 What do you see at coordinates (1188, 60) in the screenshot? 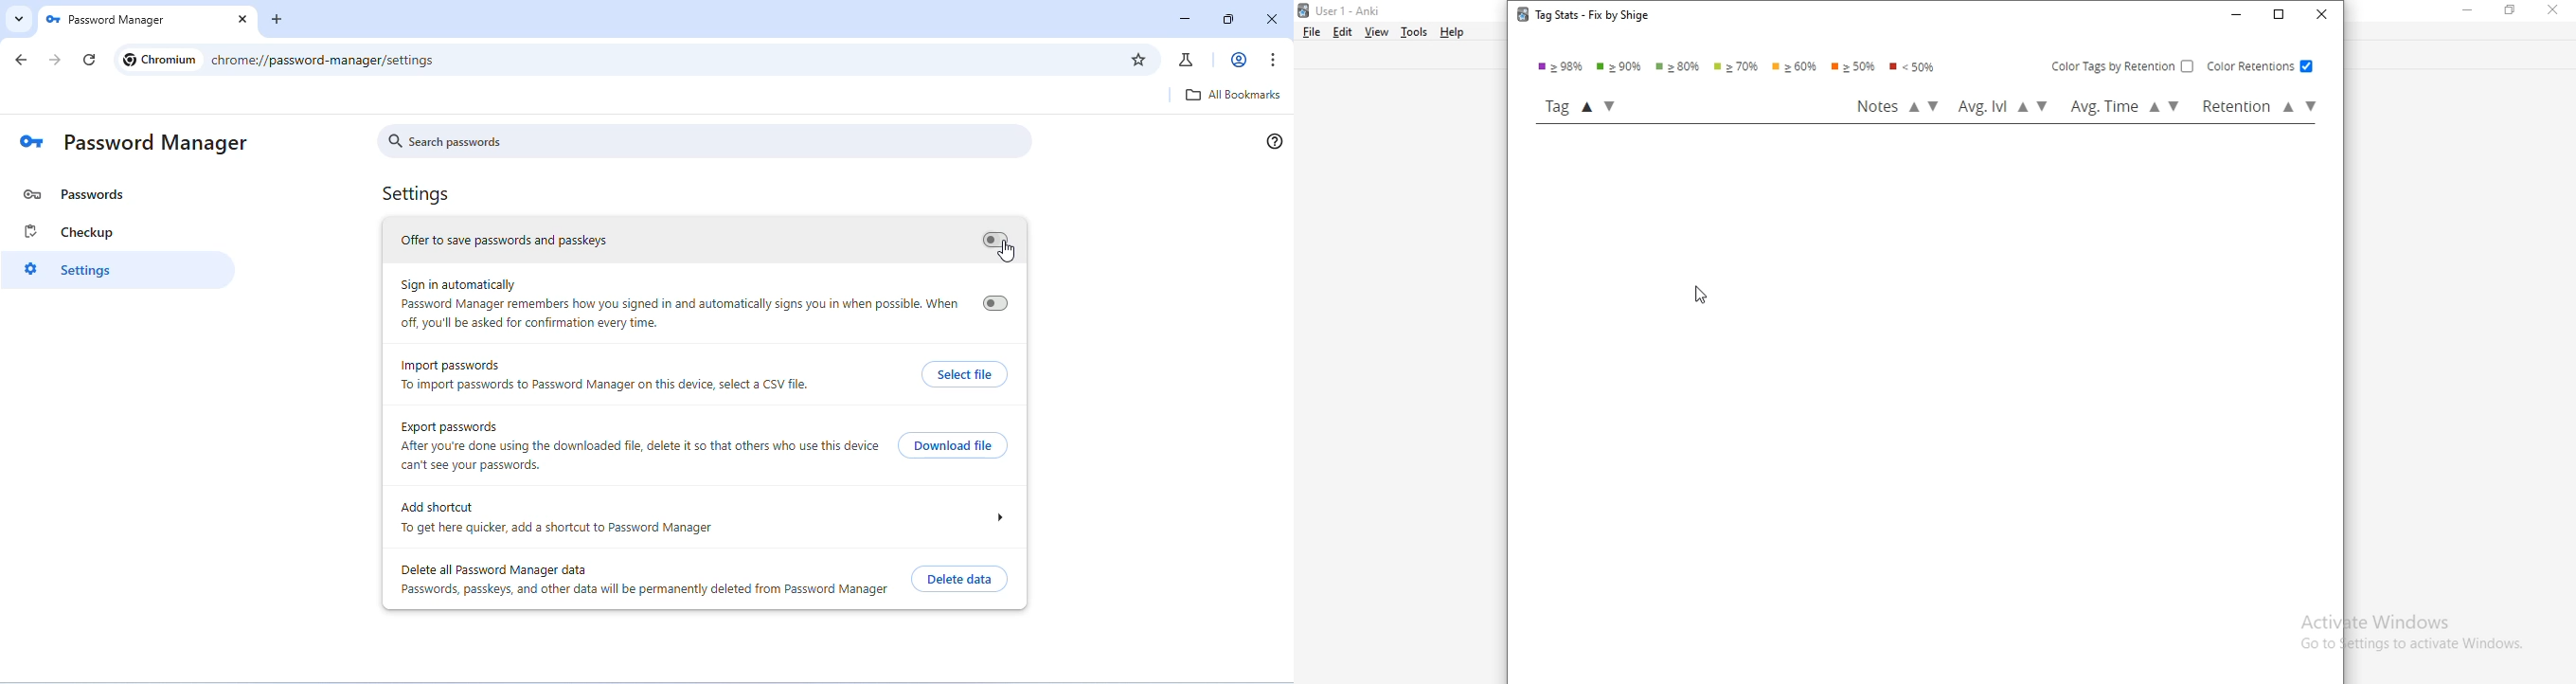
I see `chrome labs` at bounding box center [1188, 60].